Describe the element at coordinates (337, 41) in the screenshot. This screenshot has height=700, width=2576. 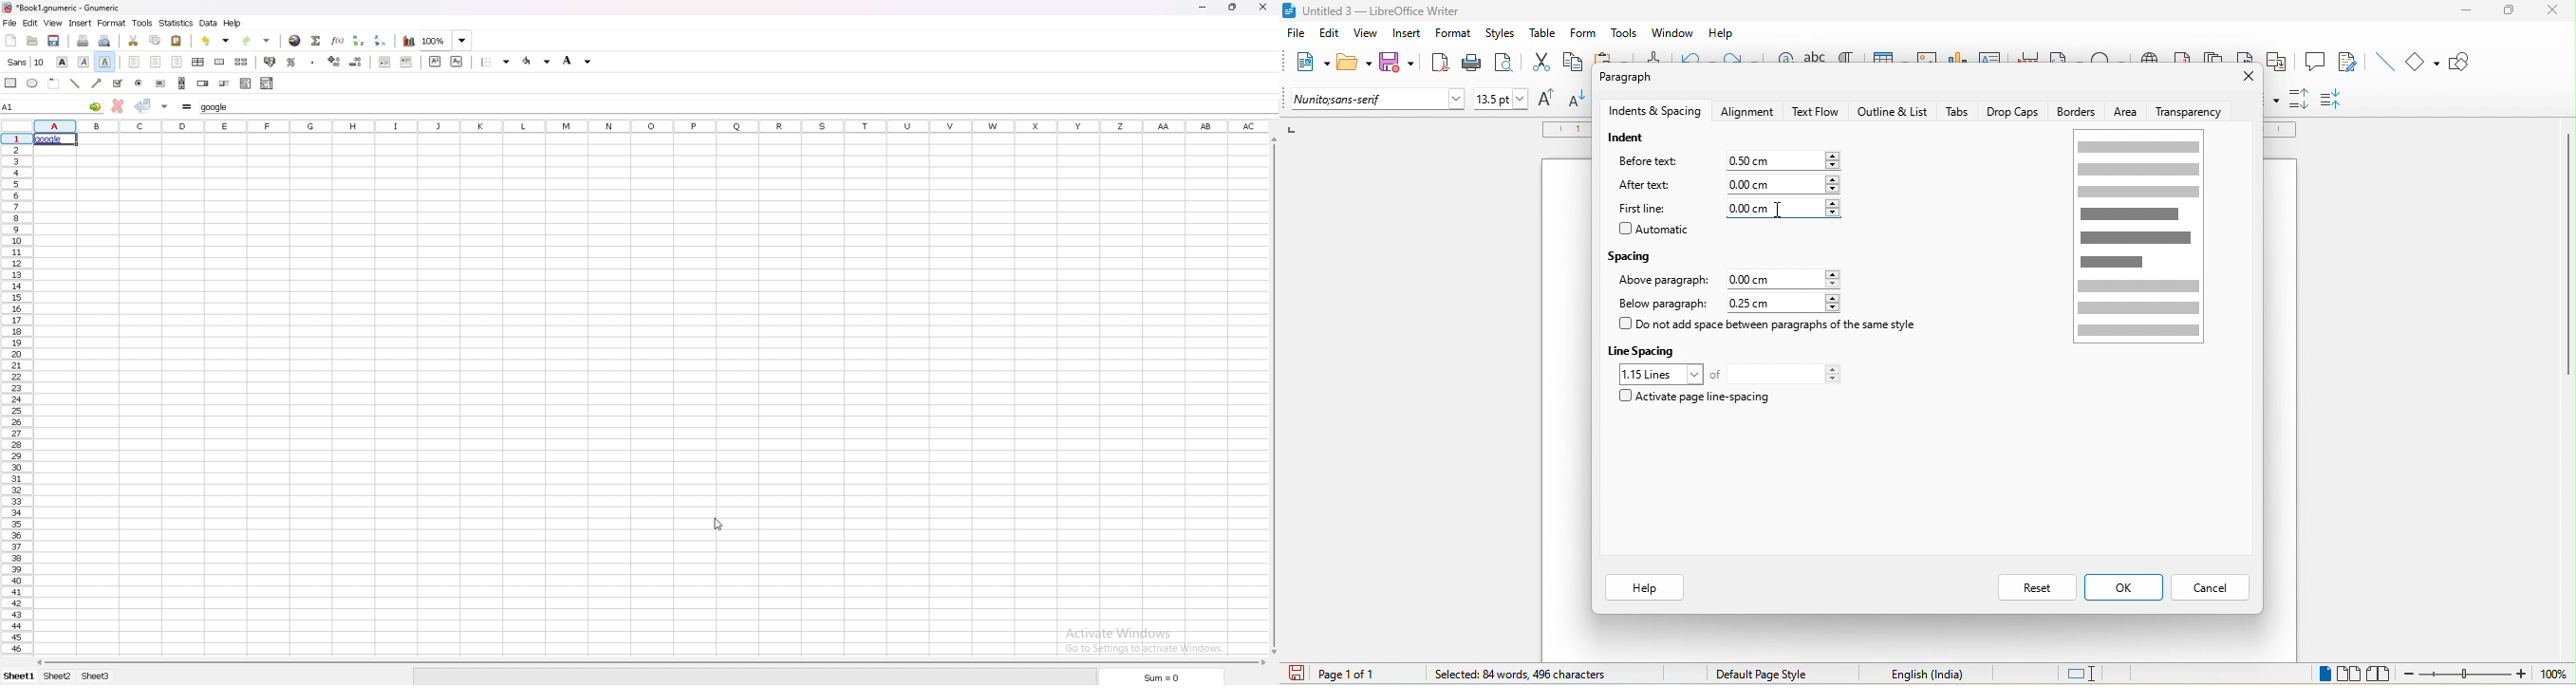
I see `function` at that location.